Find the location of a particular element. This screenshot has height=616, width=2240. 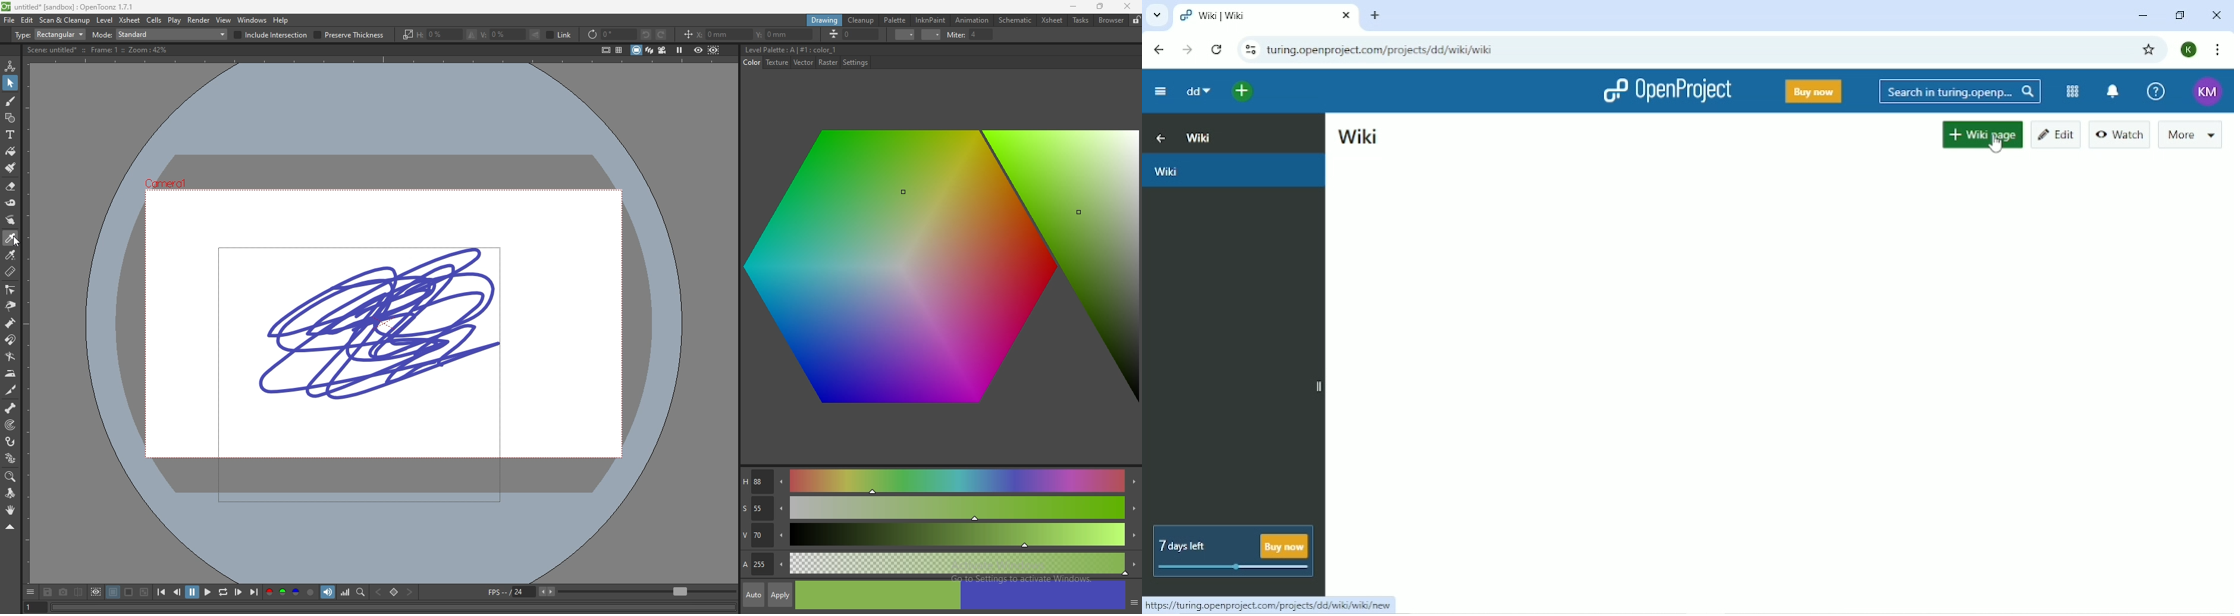

Restore down is located at coordinates (2178, 15).